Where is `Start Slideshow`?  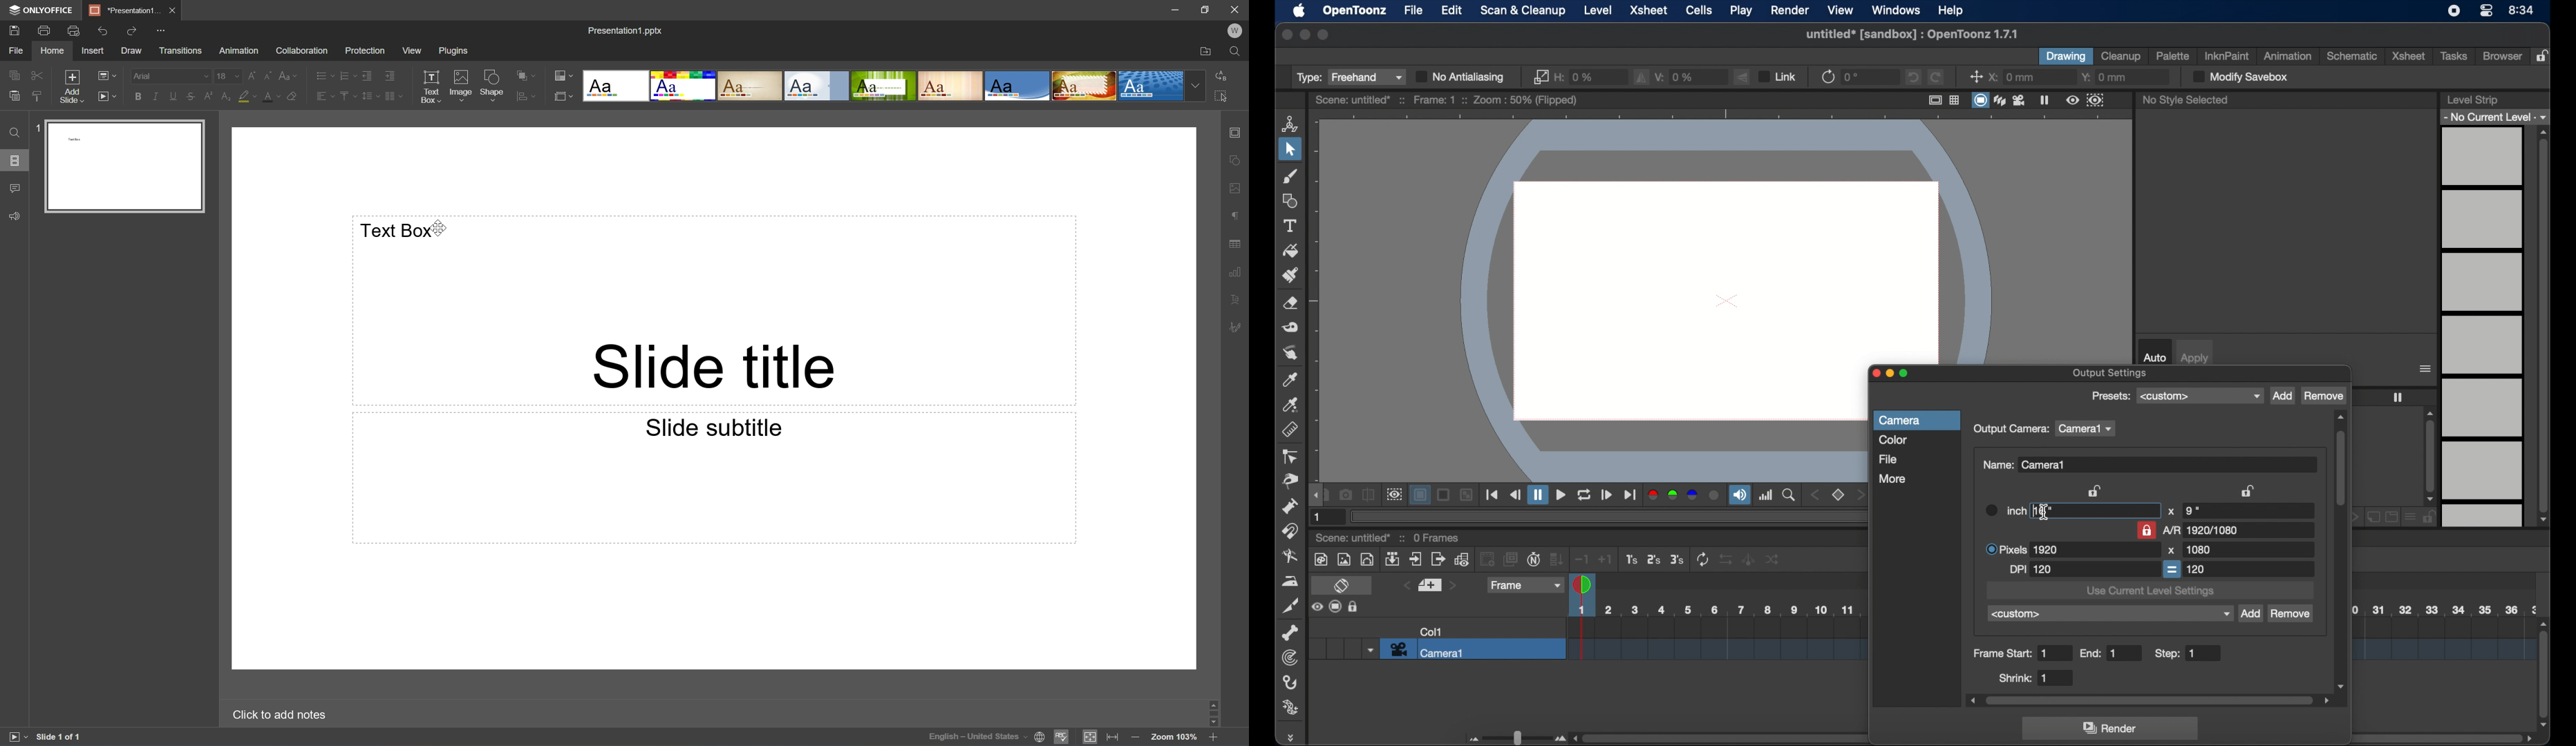 Start Slideshow is located at coordinates (105, 96).